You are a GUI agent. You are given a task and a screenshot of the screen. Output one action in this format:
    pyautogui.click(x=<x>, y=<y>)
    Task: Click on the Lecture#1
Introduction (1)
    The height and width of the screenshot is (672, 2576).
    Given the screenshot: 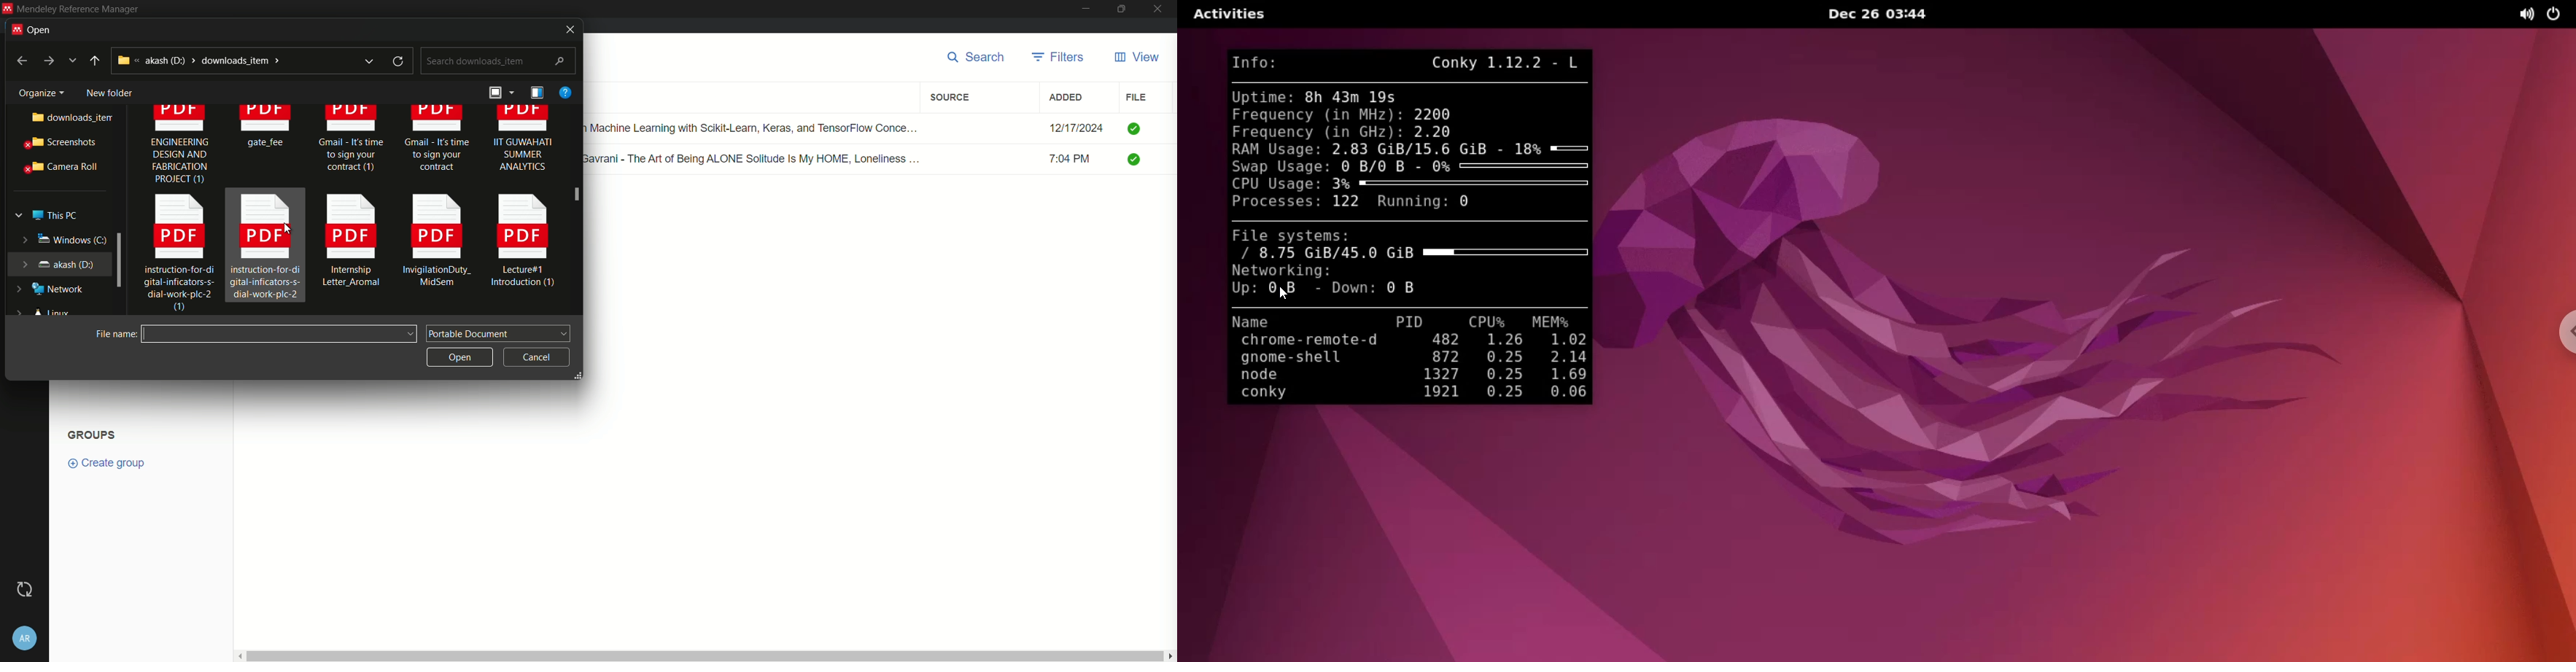 What is the action you would take?
    pyautogui.click(x=525, y=244)
    